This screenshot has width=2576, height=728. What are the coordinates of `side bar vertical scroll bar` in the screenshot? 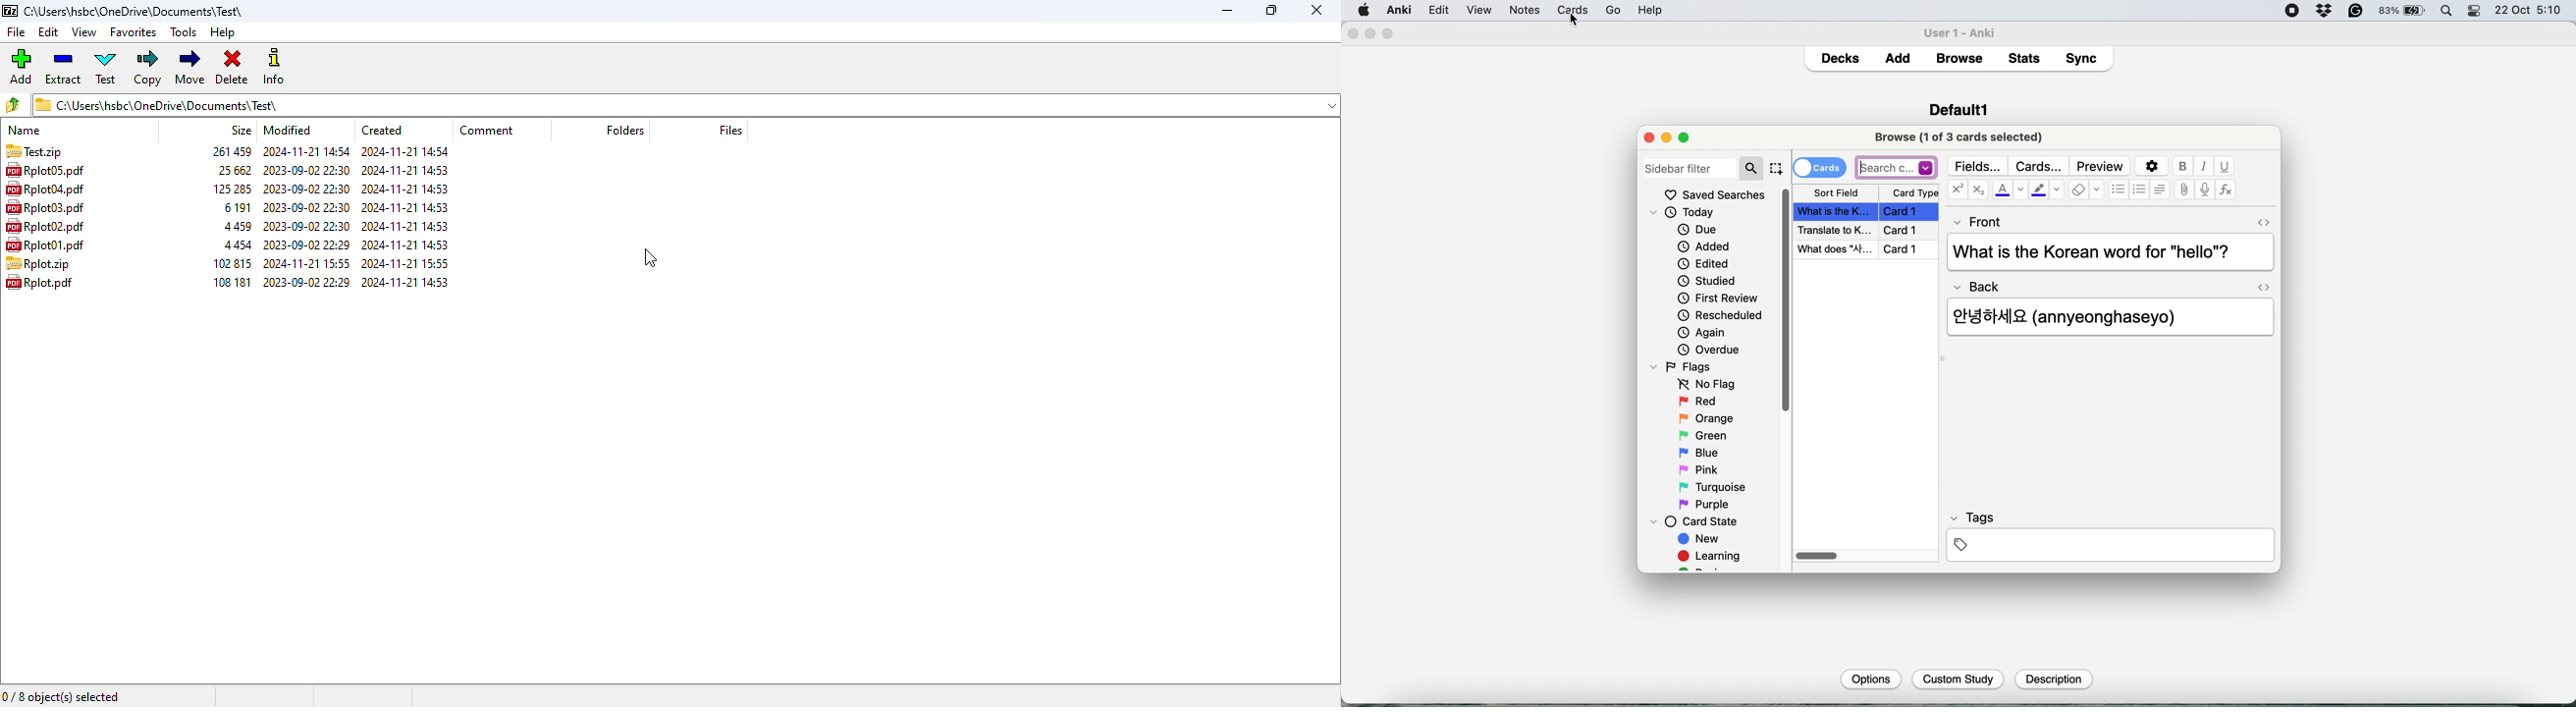 It's located at (1787, 300).